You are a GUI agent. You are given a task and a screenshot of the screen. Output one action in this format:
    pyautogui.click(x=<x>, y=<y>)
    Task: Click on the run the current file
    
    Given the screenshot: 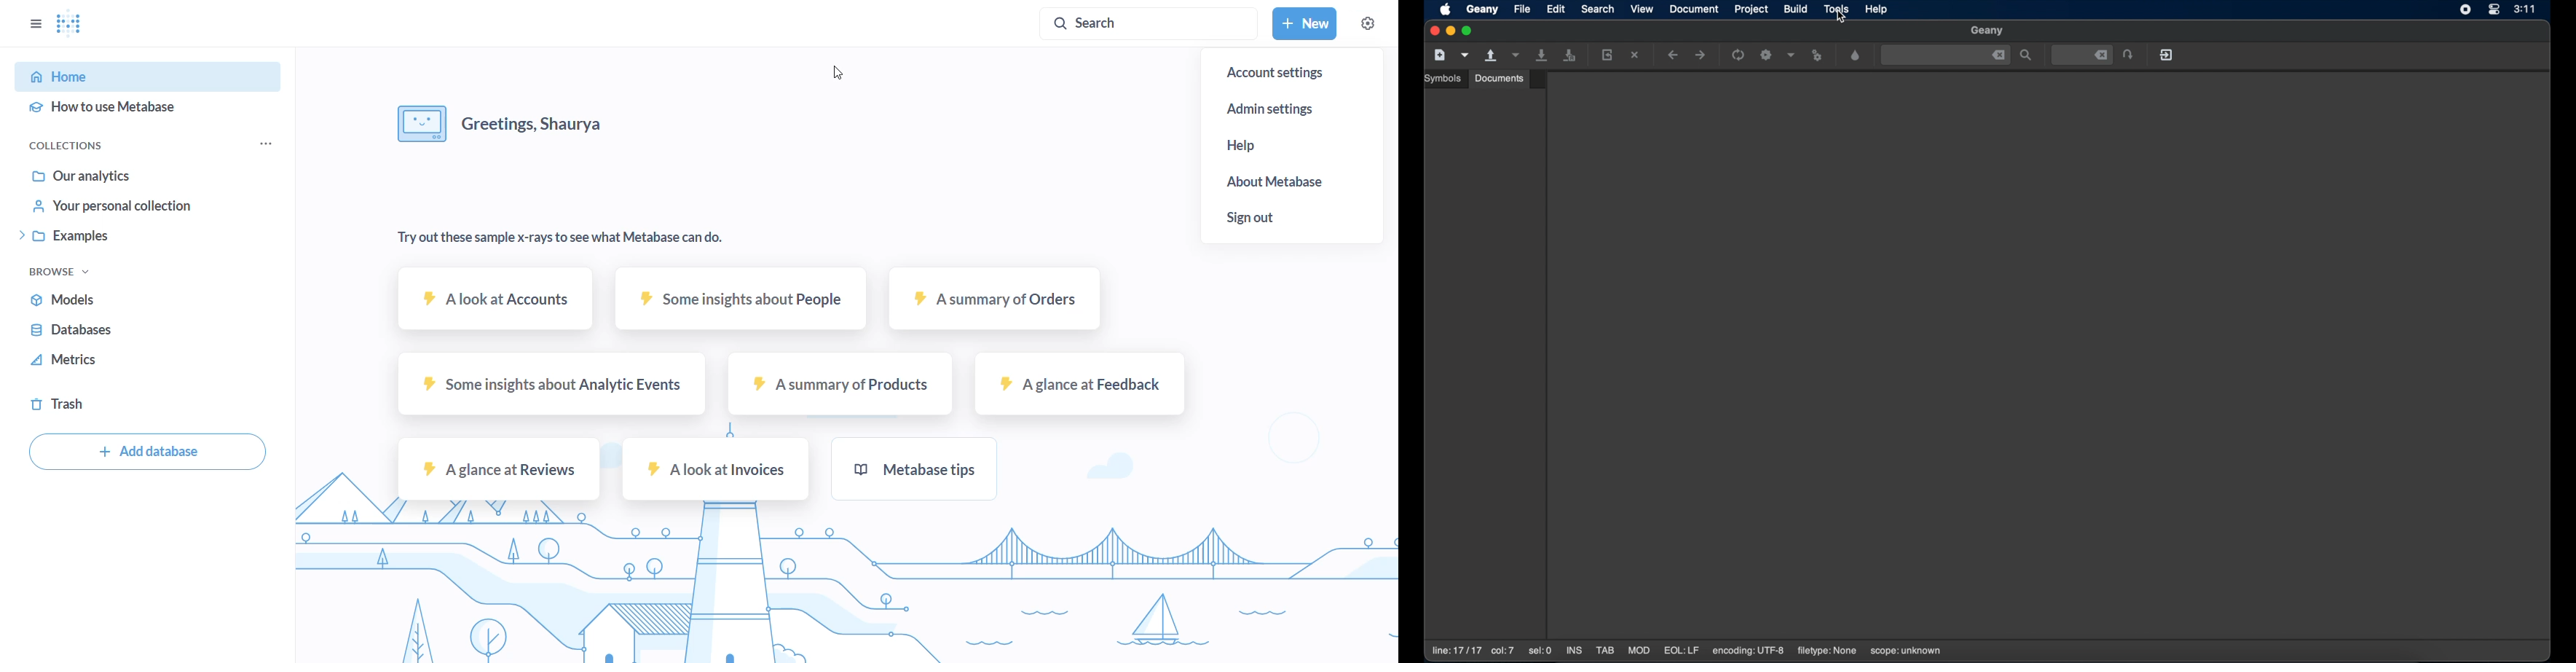 What is the action you would take?
    pyautogui.click(x=1739, y=55)
    